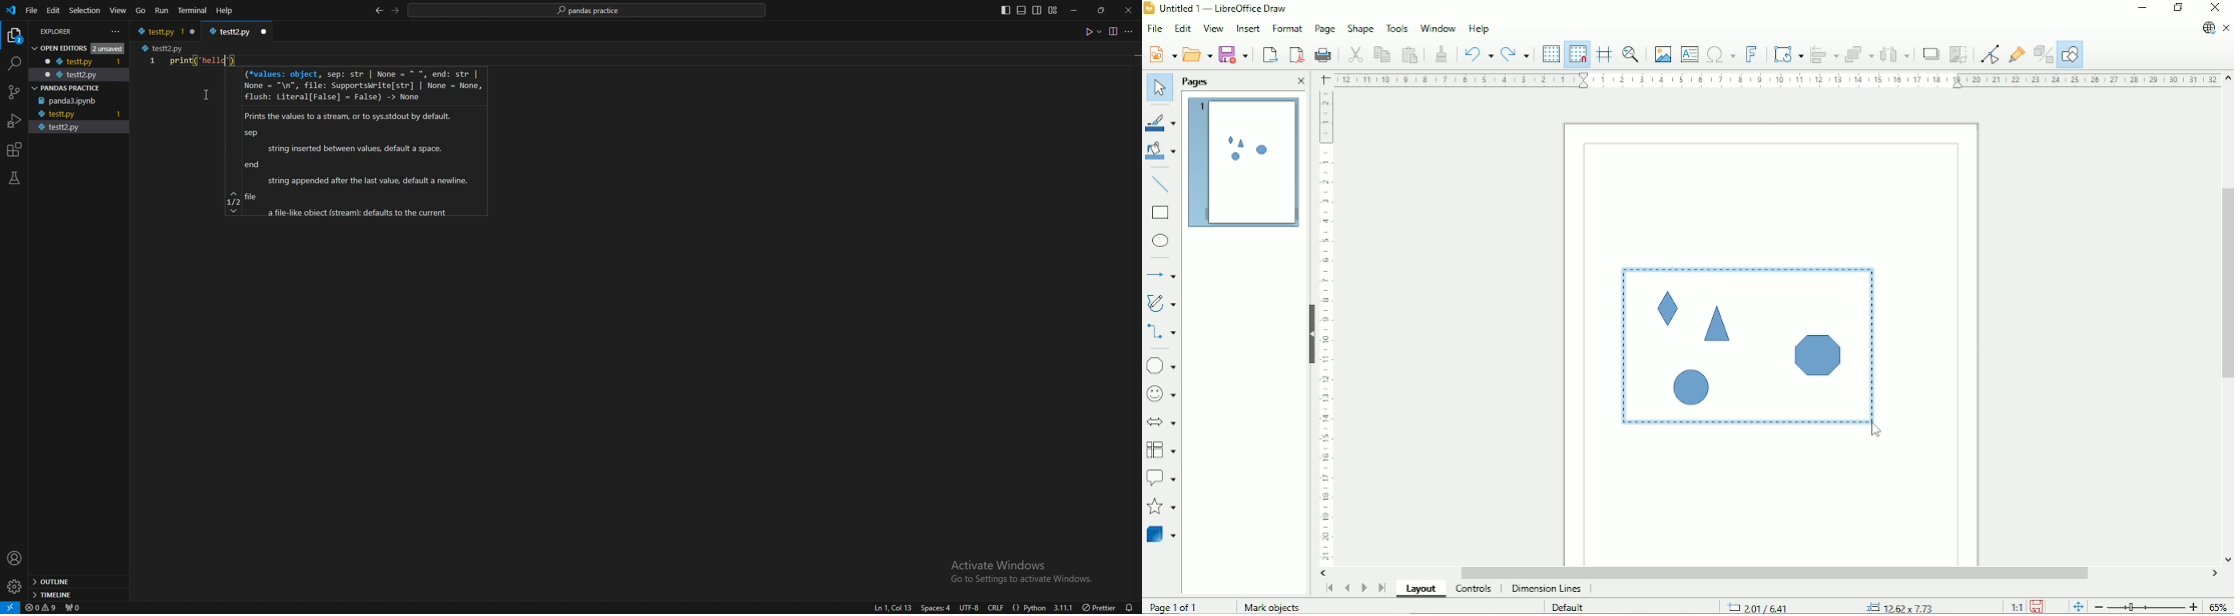 The image size is (2240, 616). What do you see at coordinates (1348, 586) in the screenshot?
I see `Scroll to previous page` at bounding box center [1348, 586].